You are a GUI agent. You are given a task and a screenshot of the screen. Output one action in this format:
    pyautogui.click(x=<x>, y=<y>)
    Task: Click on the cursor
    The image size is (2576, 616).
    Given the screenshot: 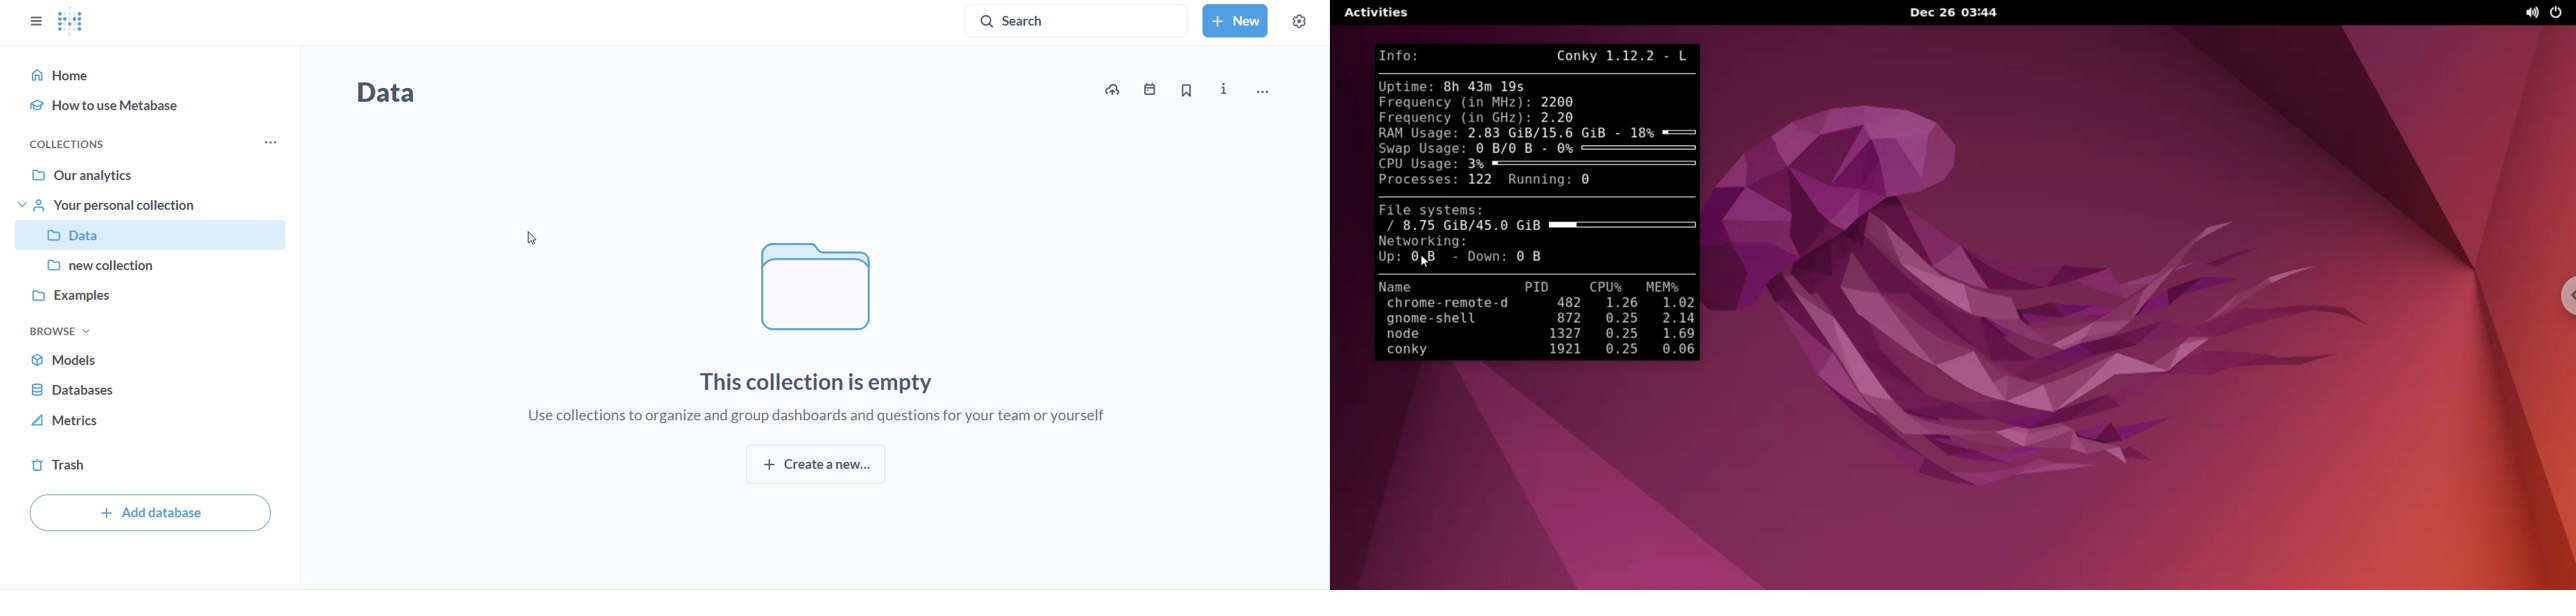 What is the action you would take?
    pyautogui.click(x=533, y=239)
    